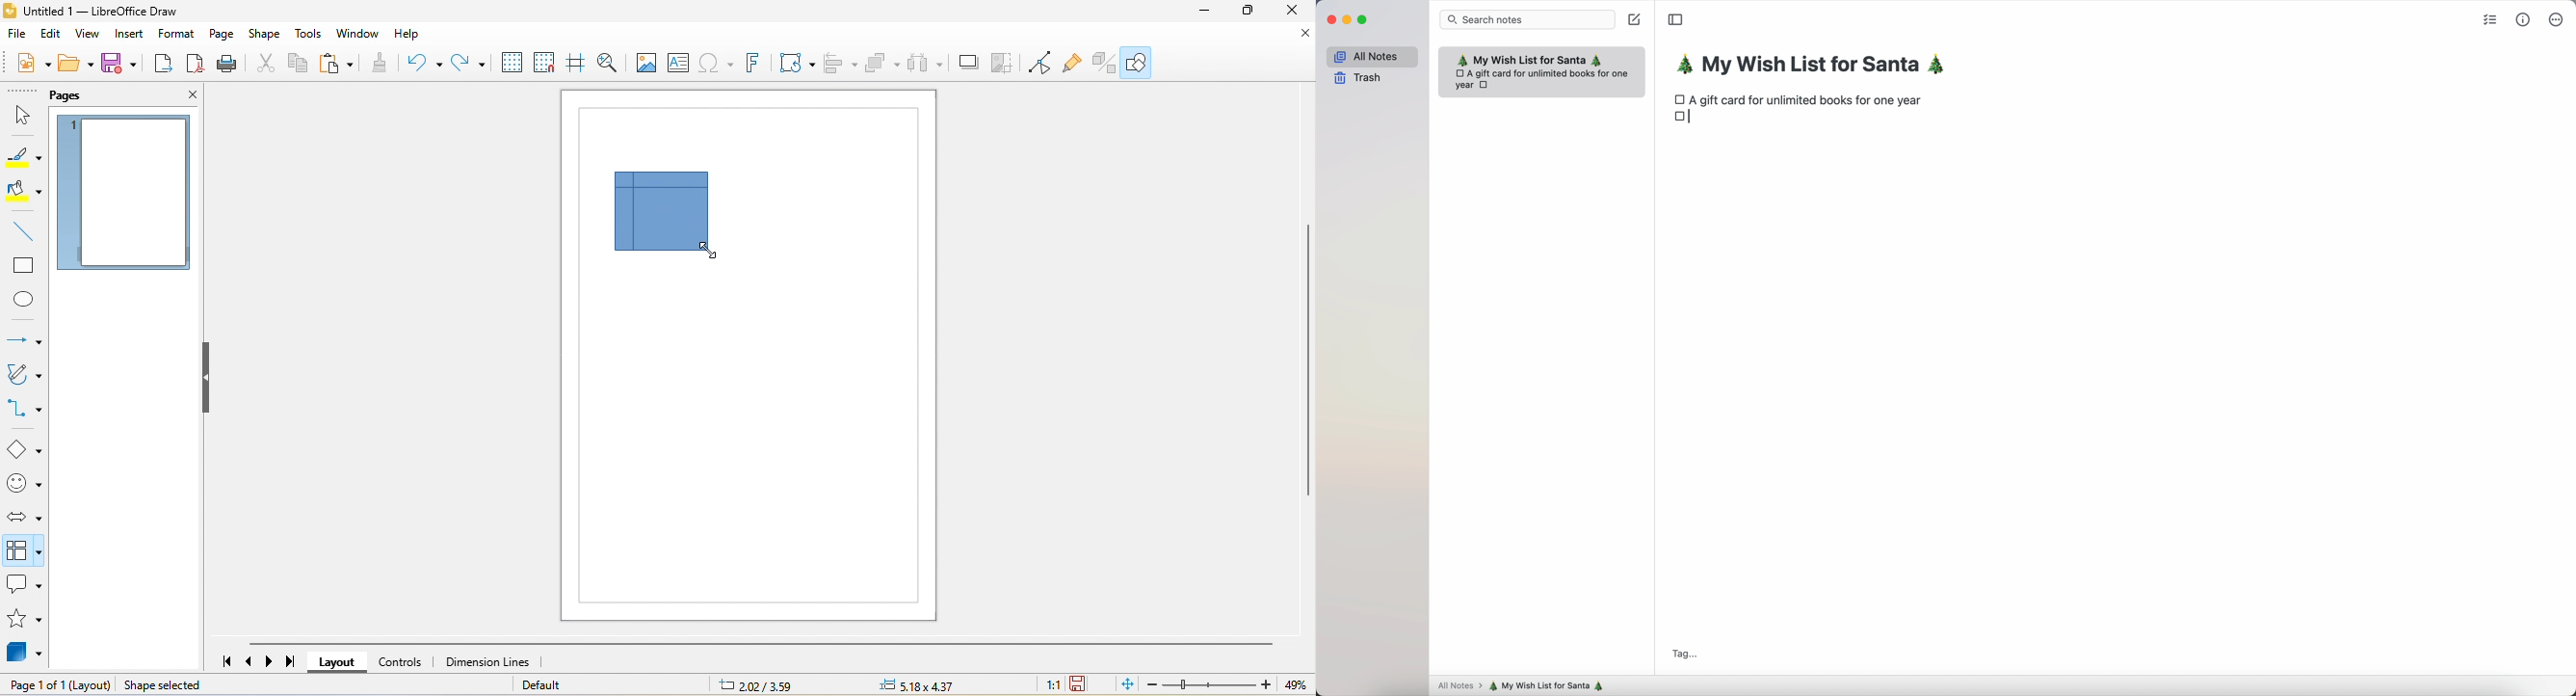  Describe the element at coordinates (1268, 685) in the screenshot. I see `Zoom in ` at that location.